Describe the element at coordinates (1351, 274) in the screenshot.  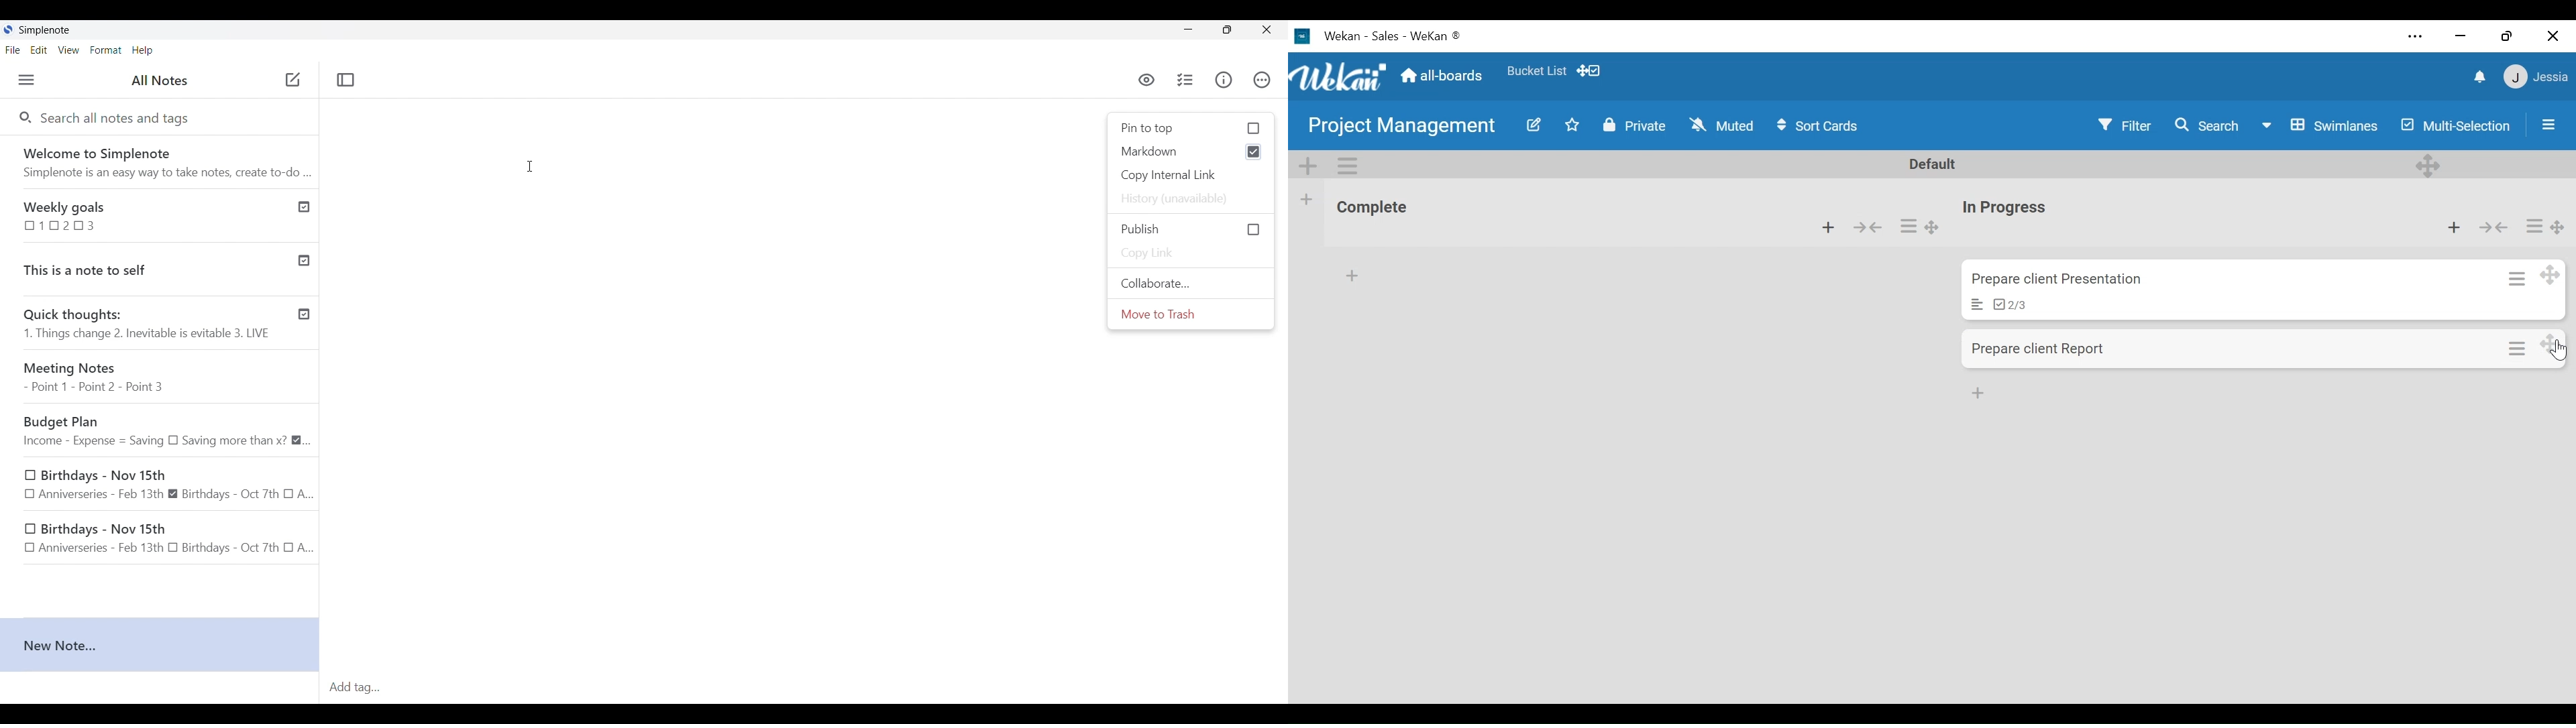
I see `Add card at the bottom of the list` at that location.